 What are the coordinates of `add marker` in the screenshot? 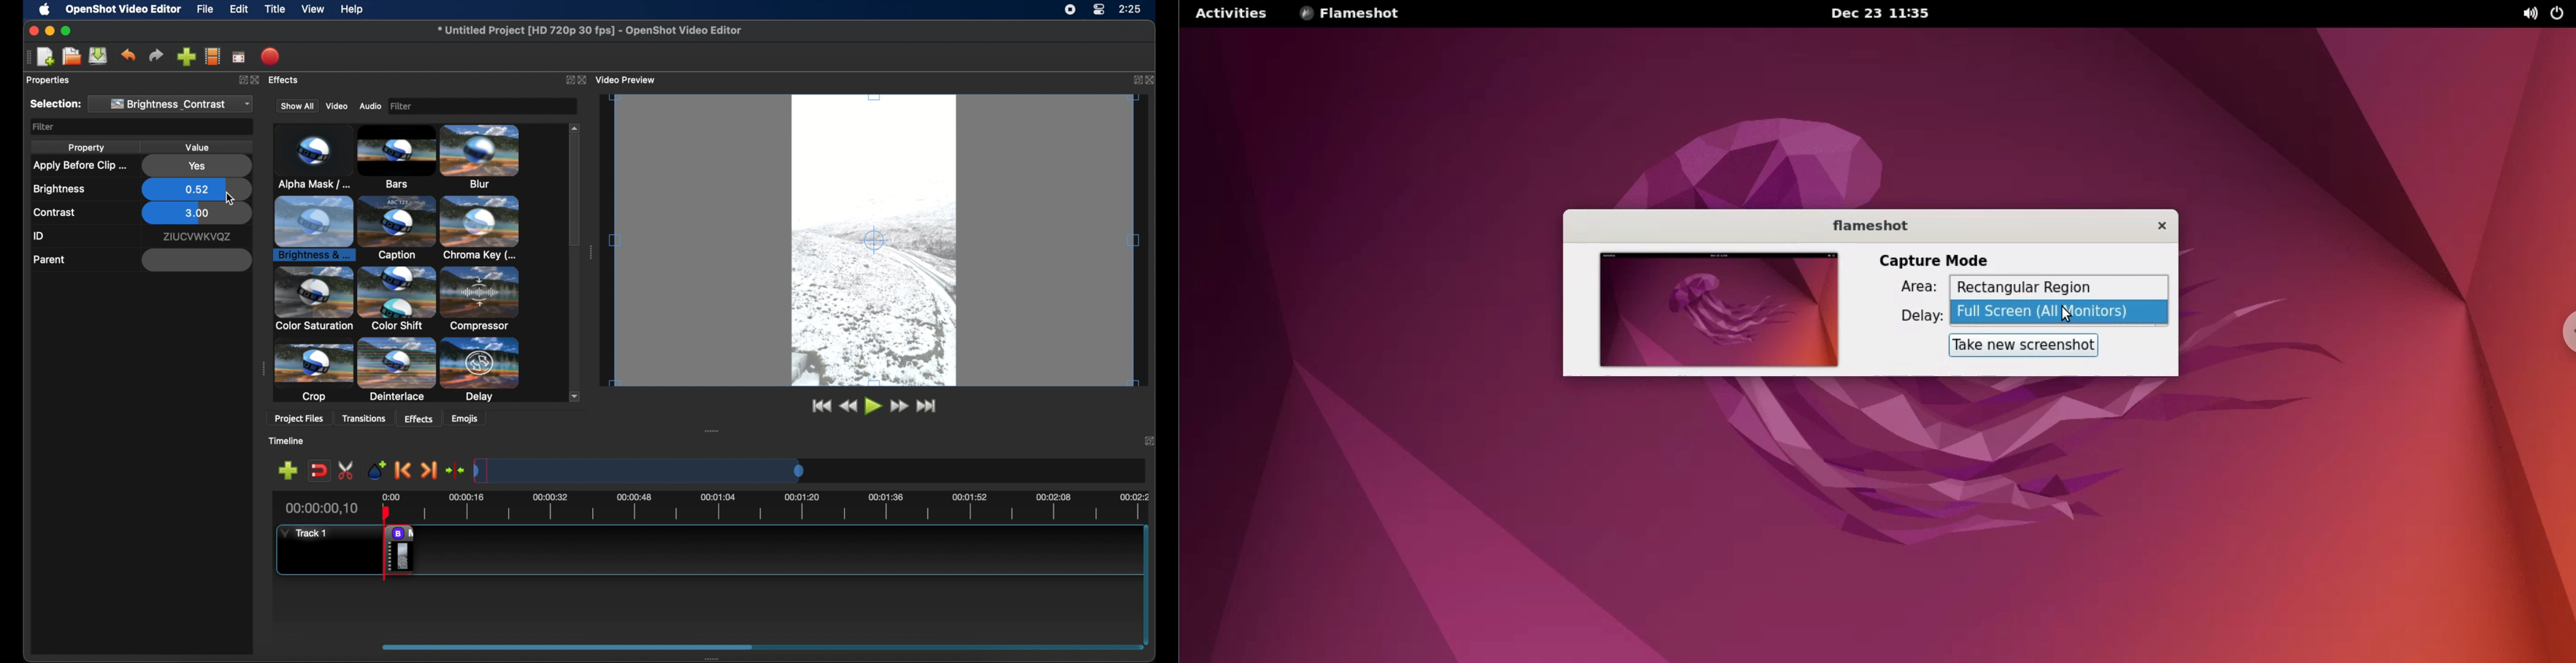 It's located at (373, 468).